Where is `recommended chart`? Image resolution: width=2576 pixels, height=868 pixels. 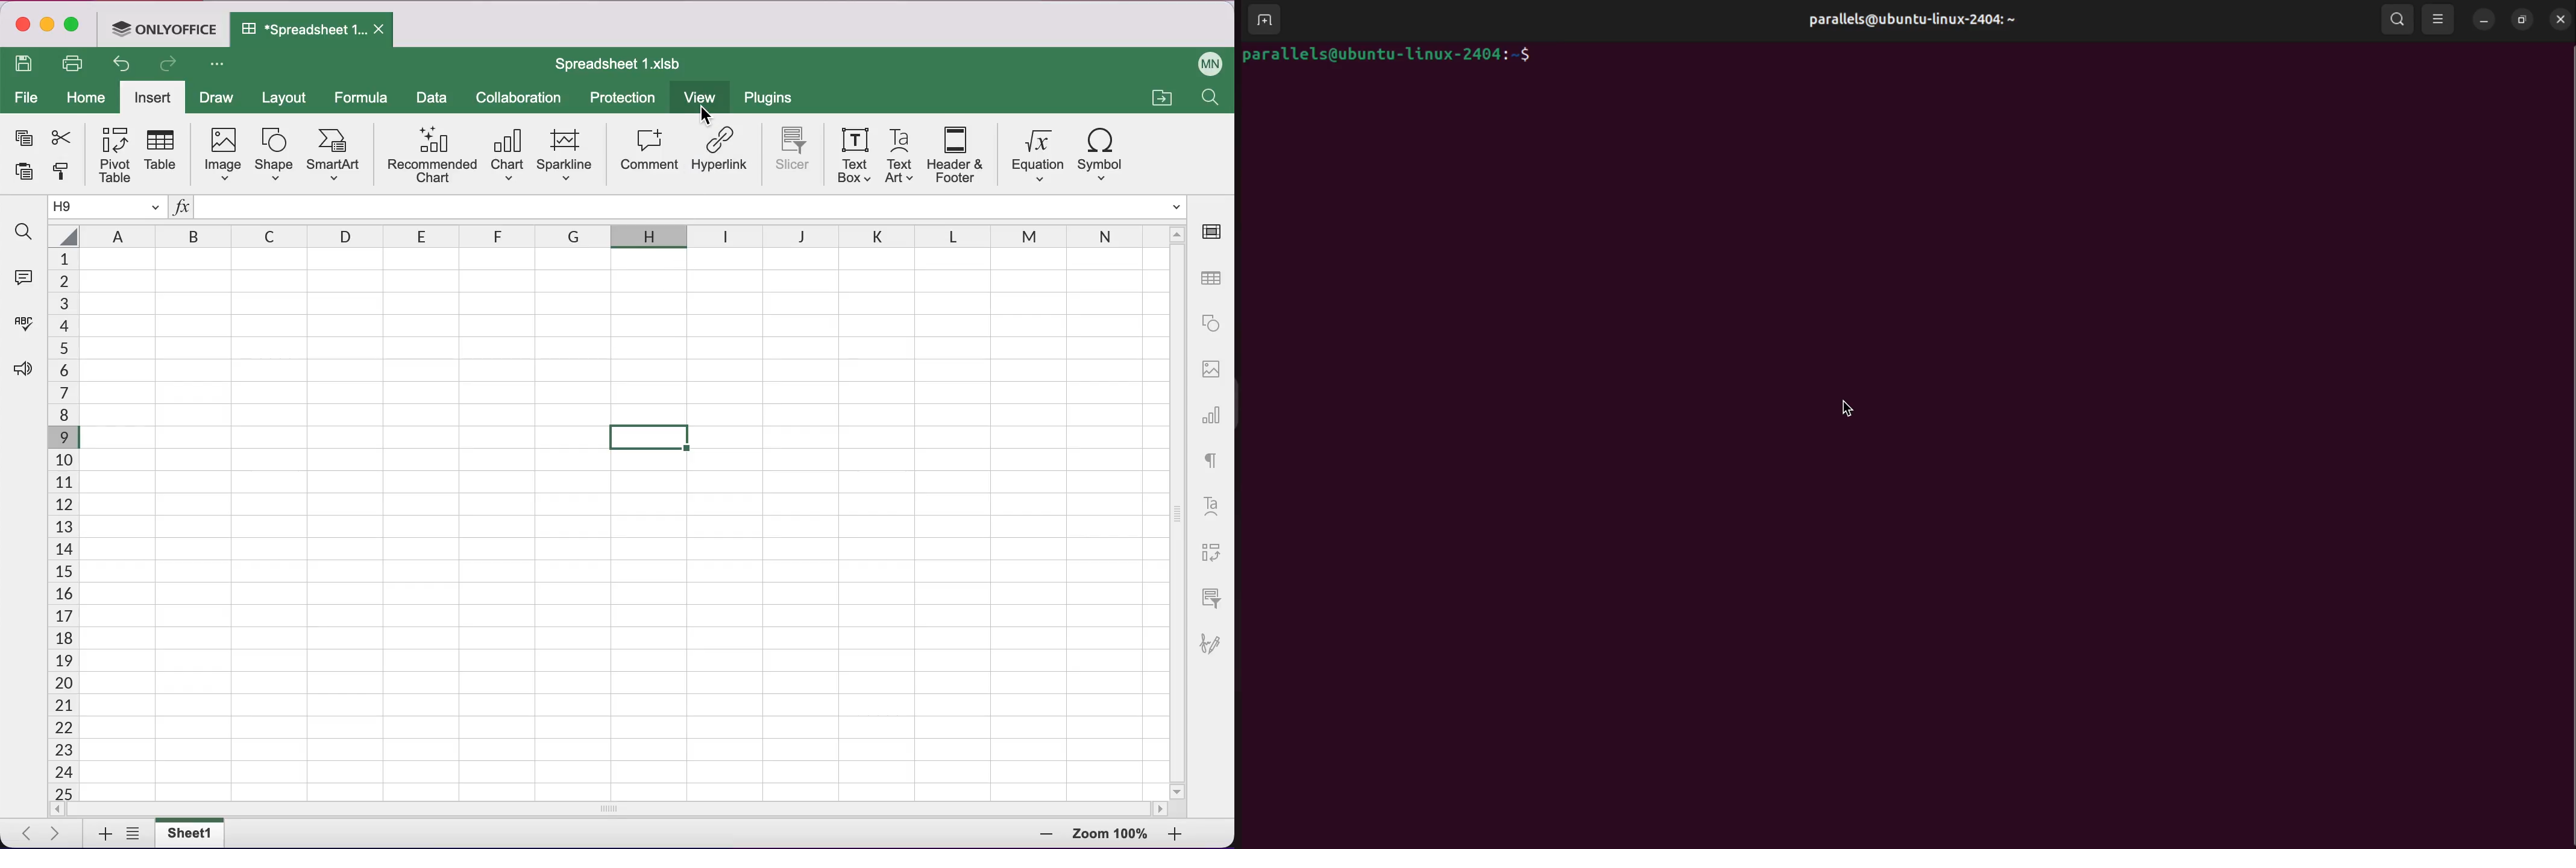 recommended chart is located at coordinates (433, 154).